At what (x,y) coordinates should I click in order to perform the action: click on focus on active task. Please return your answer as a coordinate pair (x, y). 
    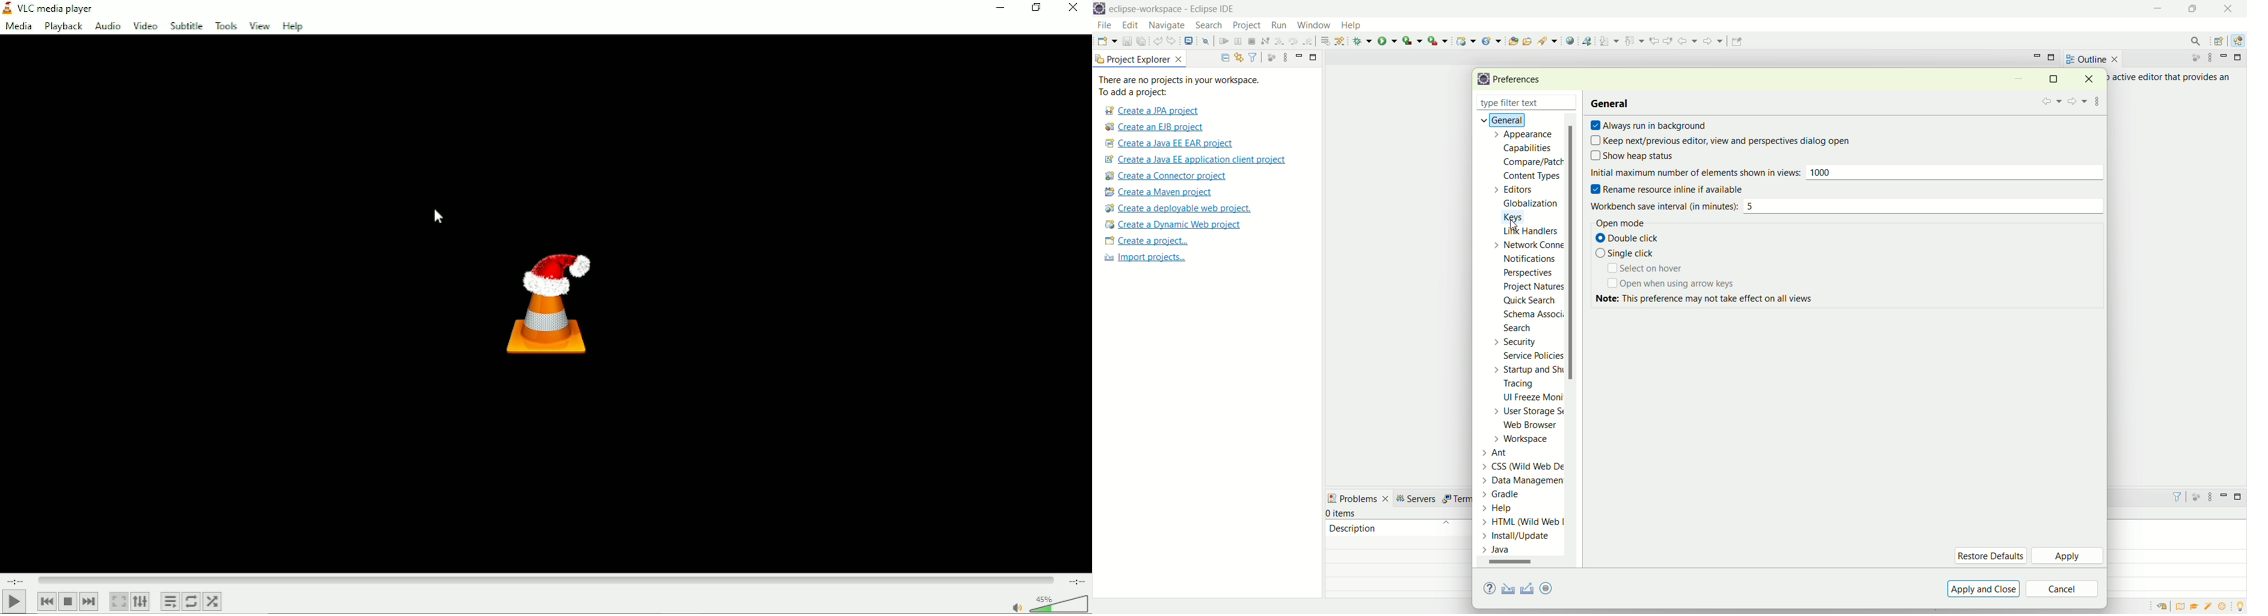
    Looking at the image, I should click on (1270, 57).